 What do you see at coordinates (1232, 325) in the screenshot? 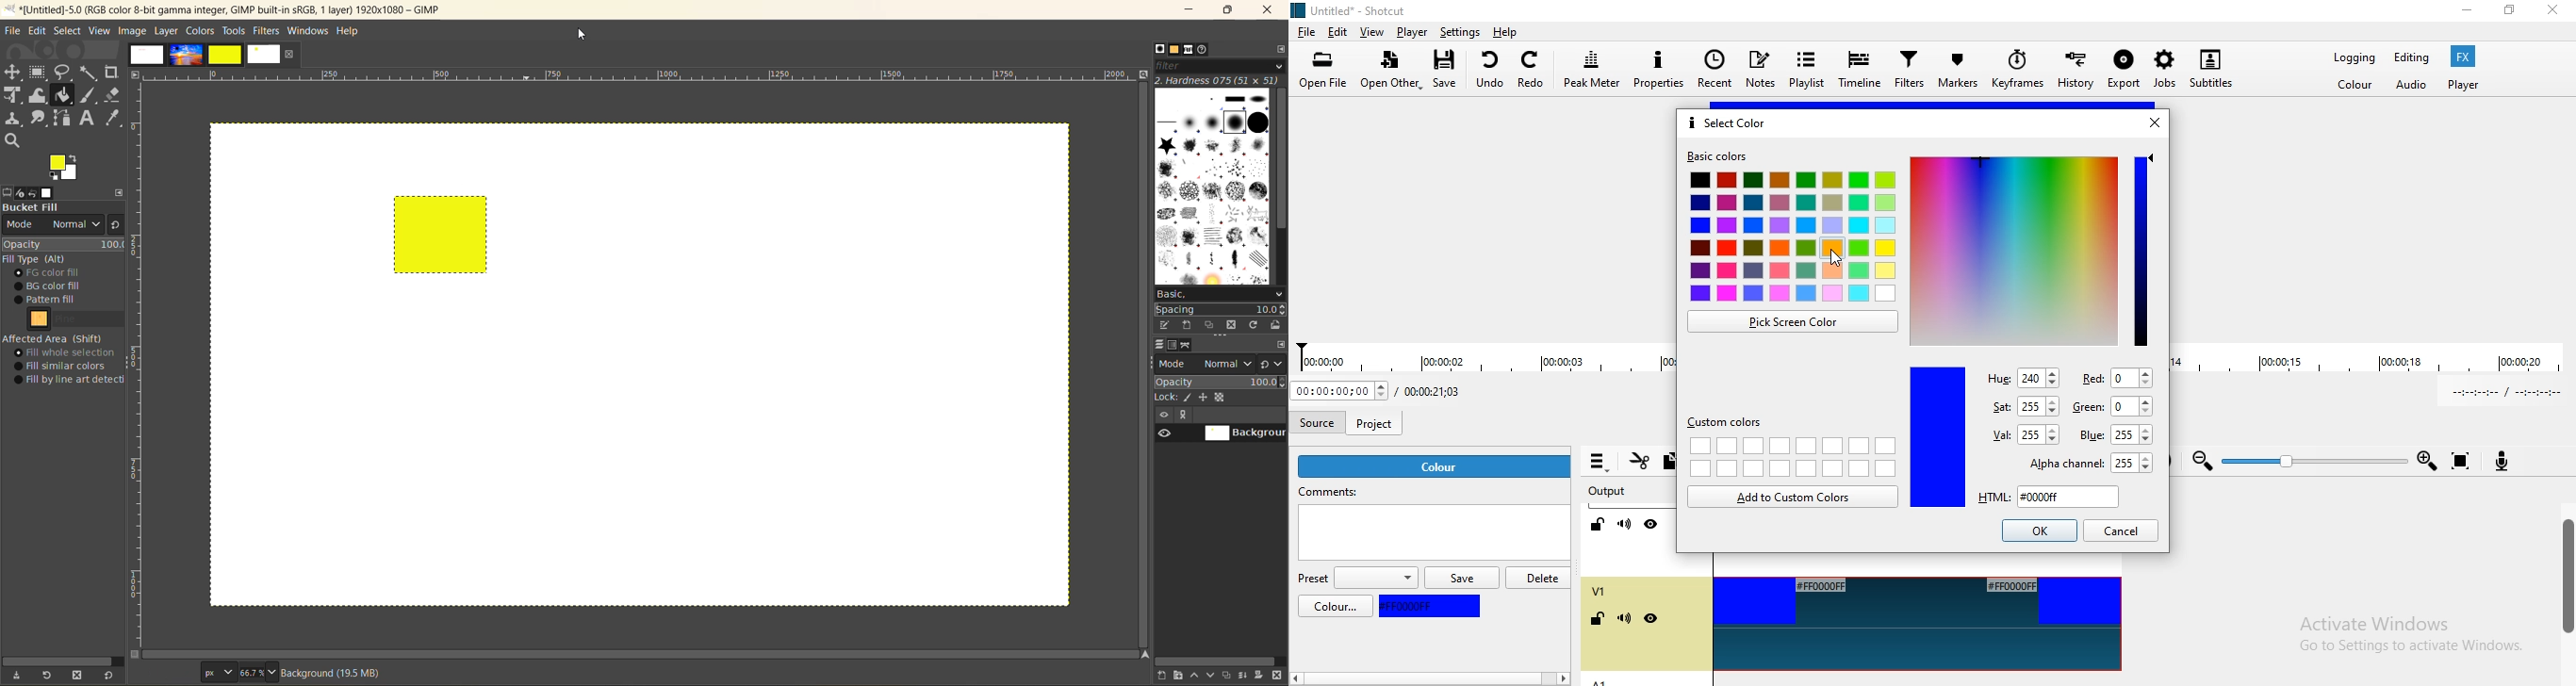
I see `delete this brush` at bounding box center [1232, 325].